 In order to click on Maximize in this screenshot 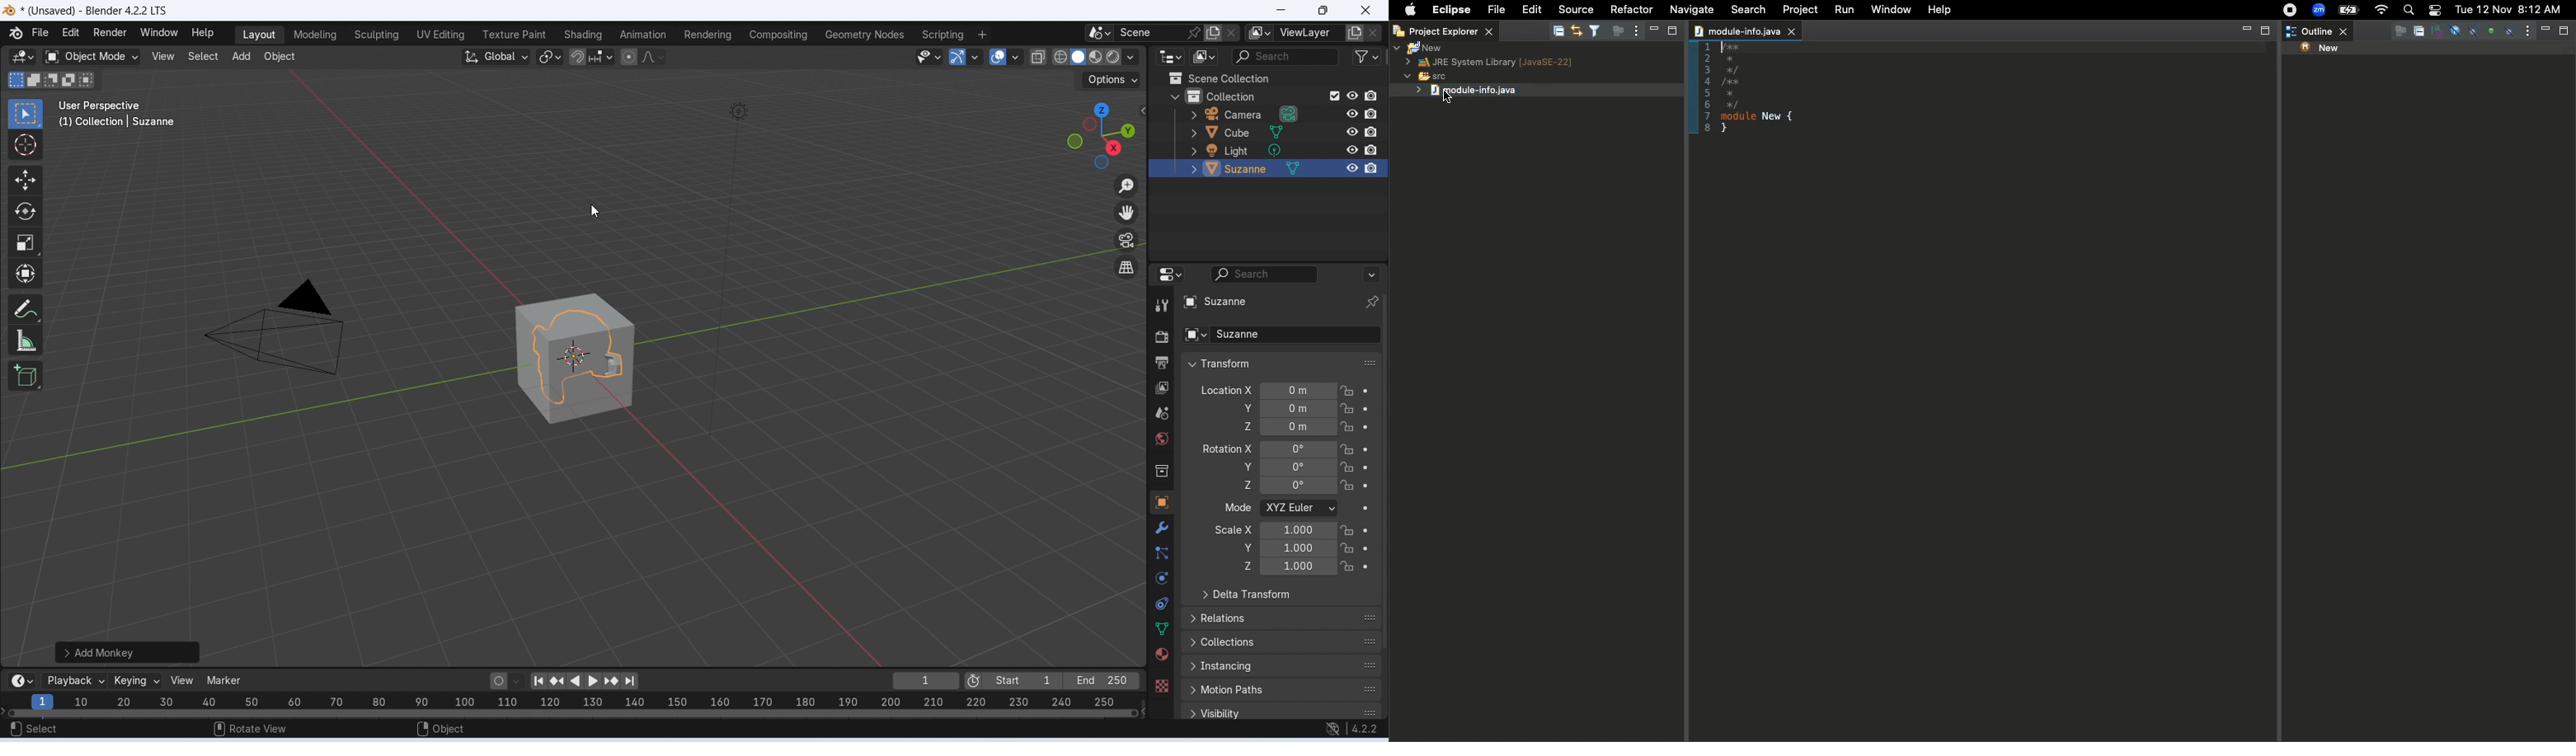, I will do `click(2268, 31)`.